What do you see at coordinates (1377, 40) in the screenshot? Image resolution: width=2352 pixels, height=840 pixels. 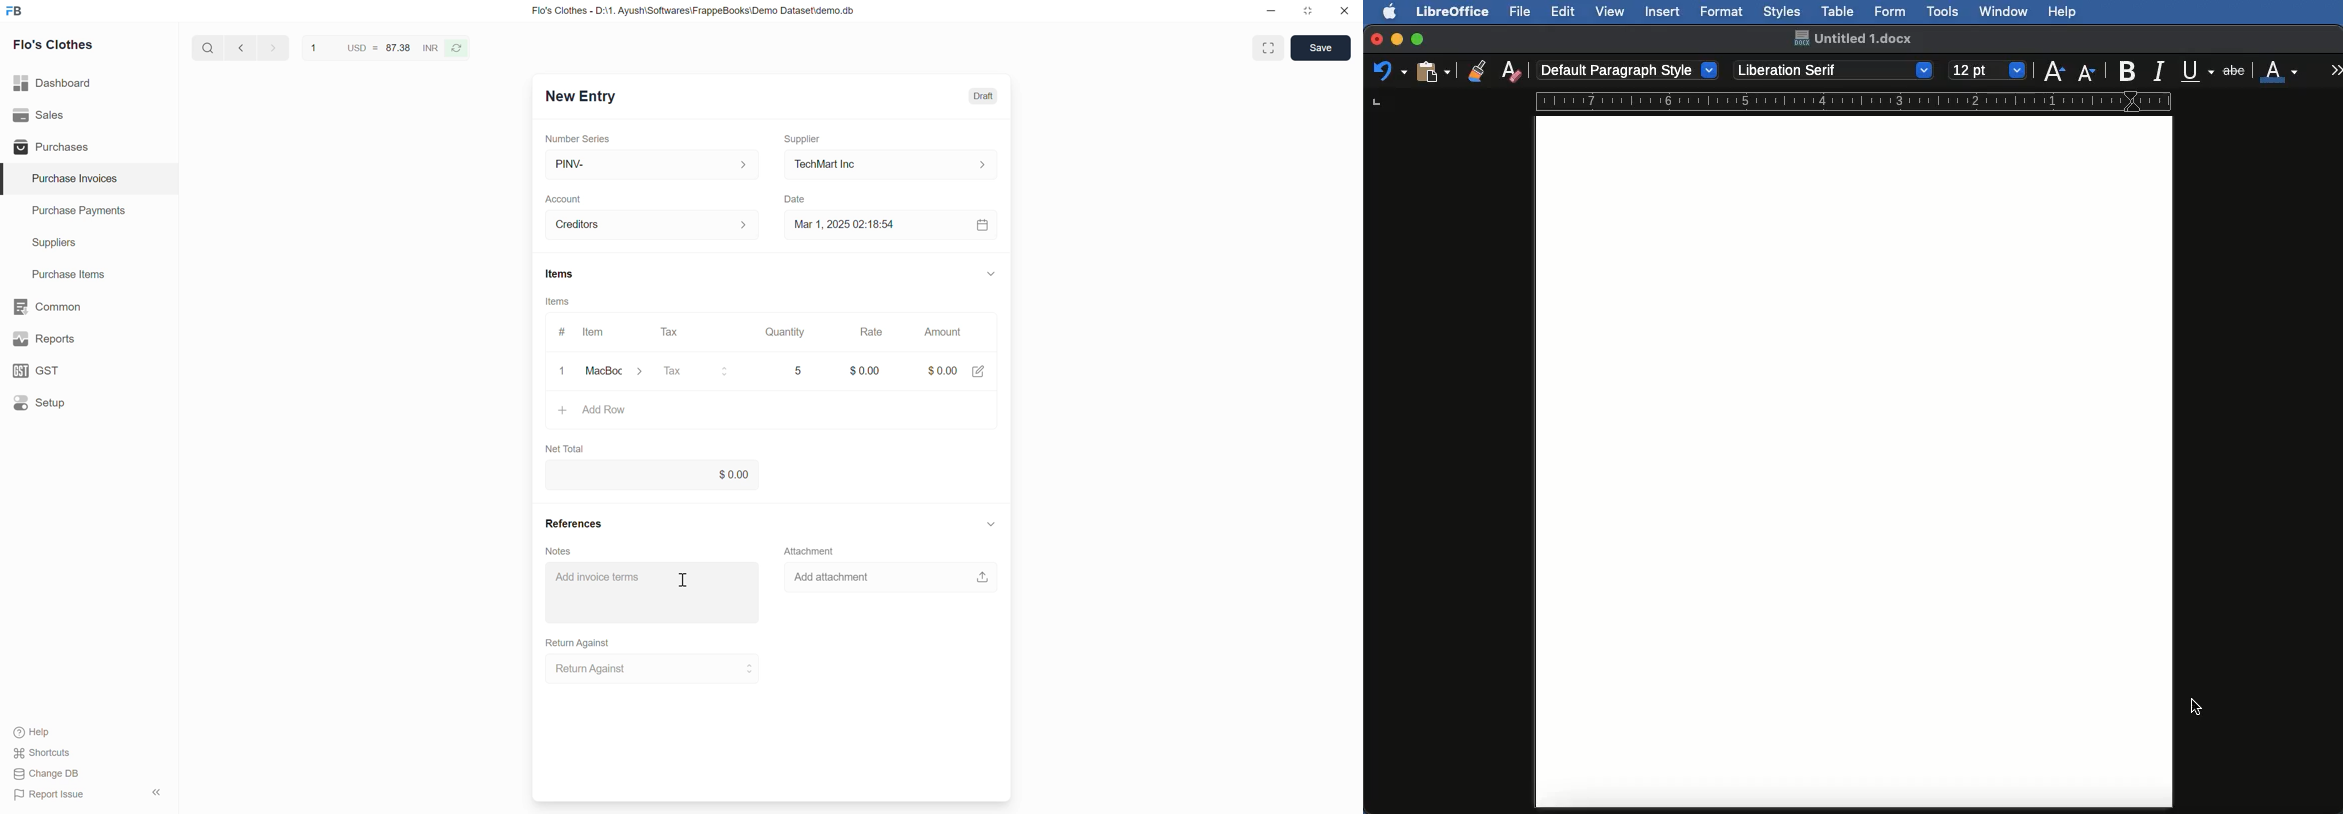 I see `Close` at bounding box center [1377, 40].